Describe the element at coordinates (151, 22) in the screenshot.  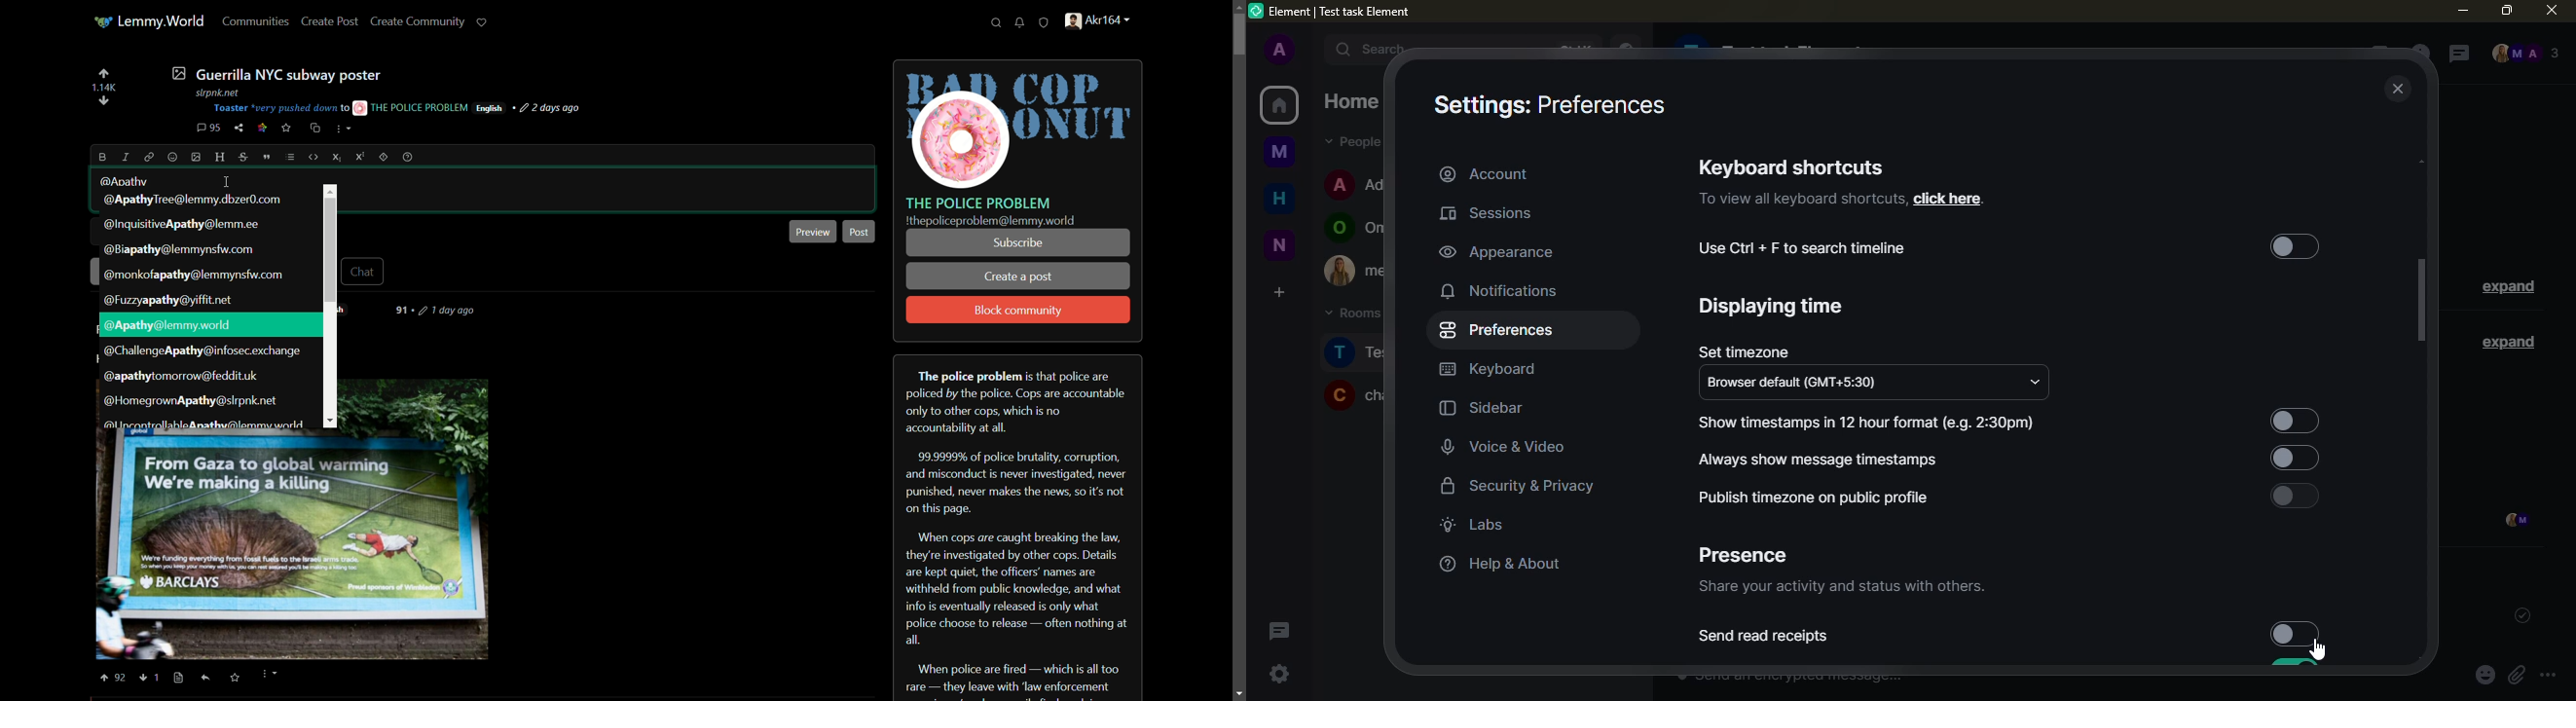
I see `lemmy world ` at that location.